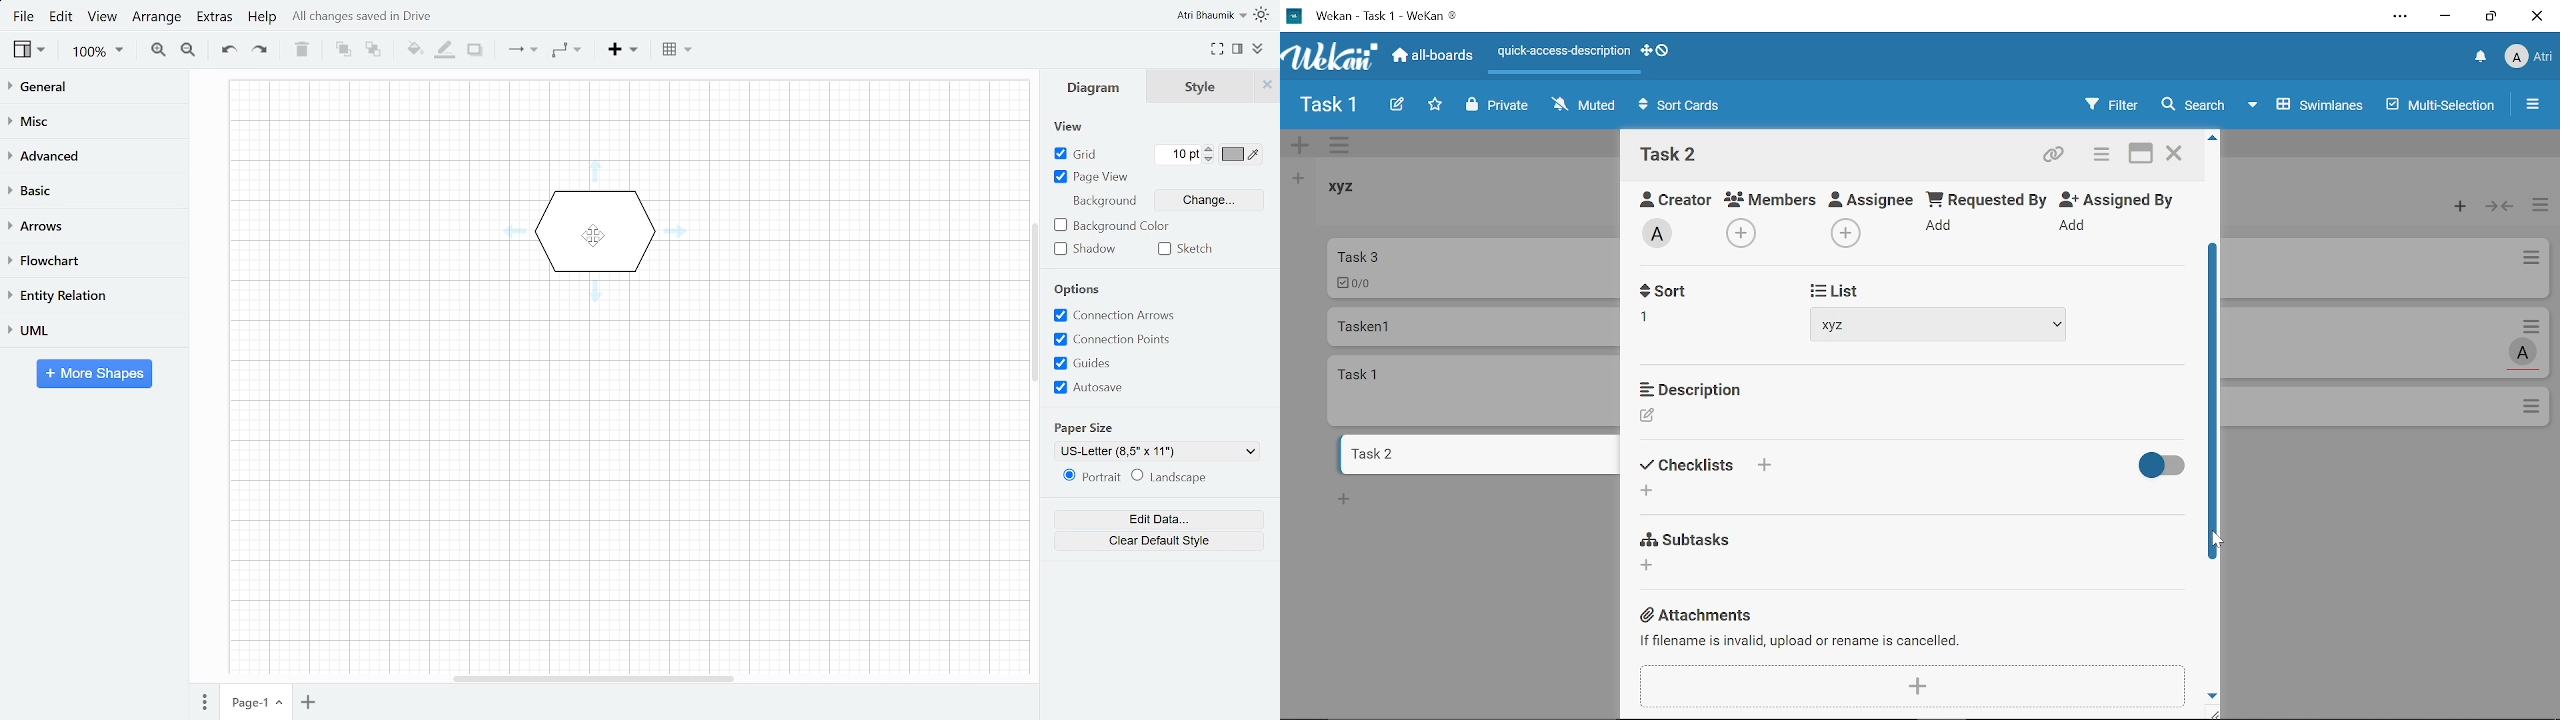 The image size is (2576, 728). I want to click on Cursor, so click(594, 236).